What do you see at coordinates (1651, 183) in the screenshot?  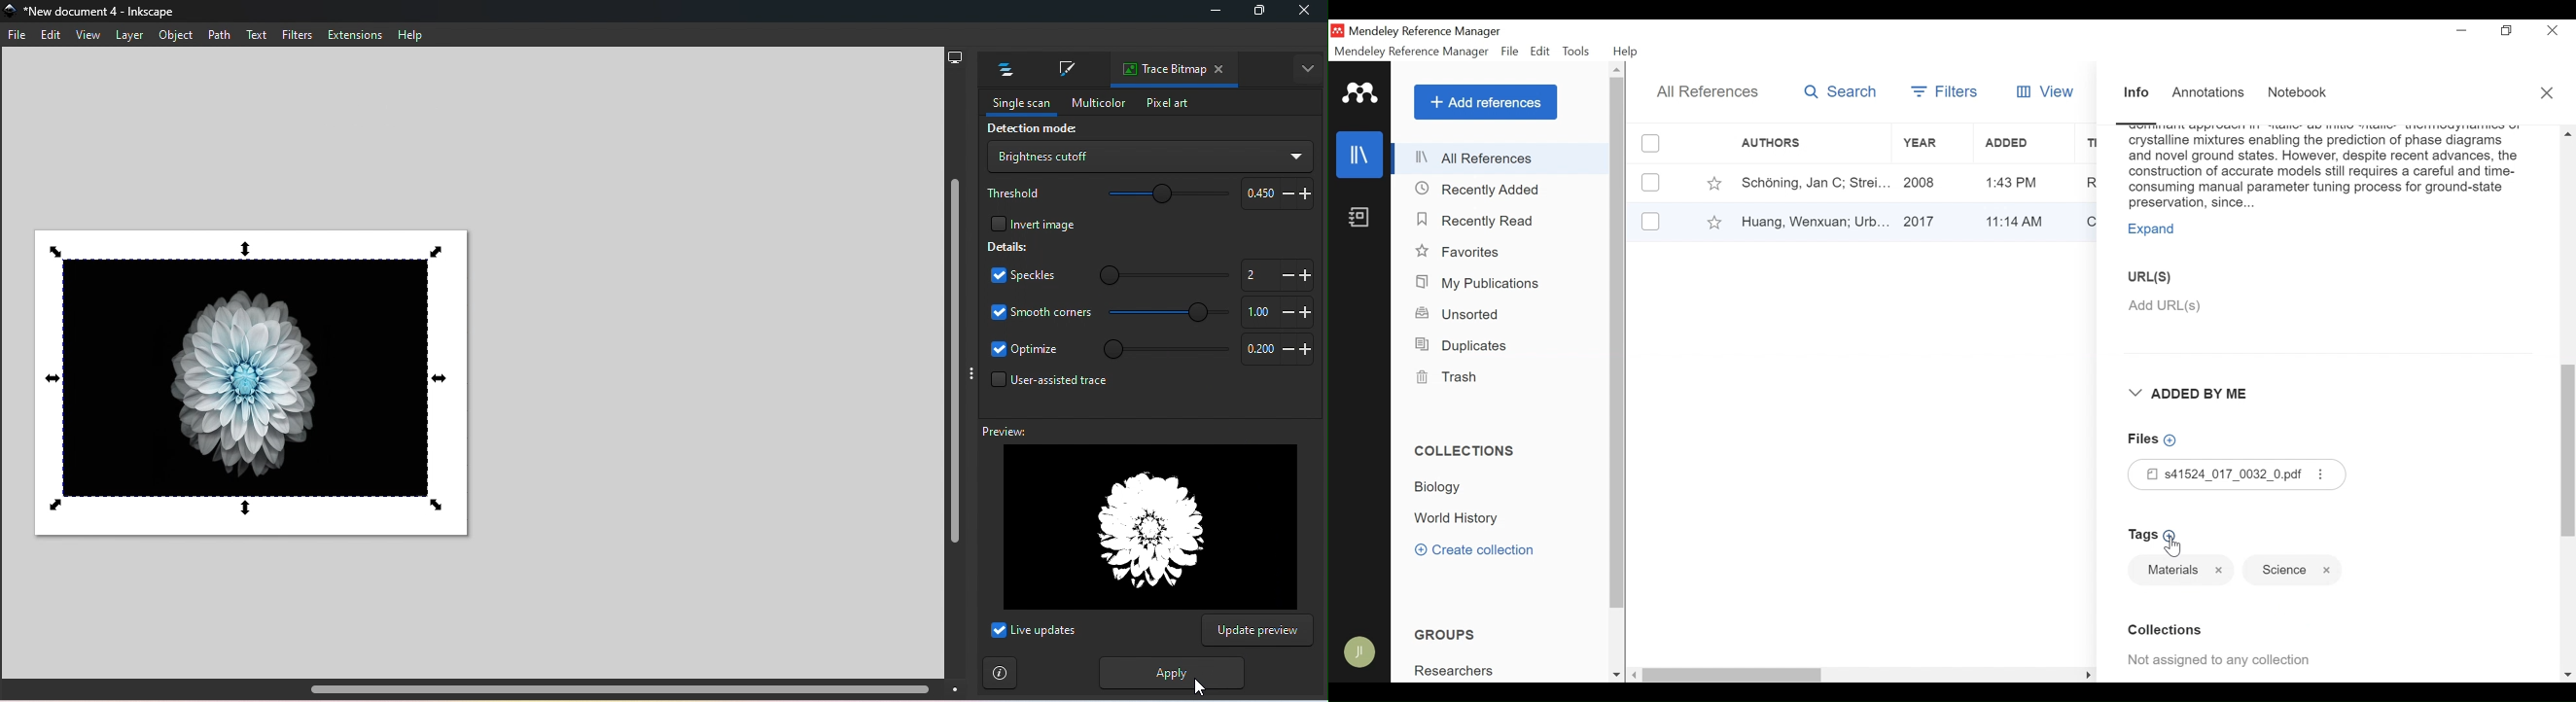 I see `(un)select` at bounding box center [1651, 183].